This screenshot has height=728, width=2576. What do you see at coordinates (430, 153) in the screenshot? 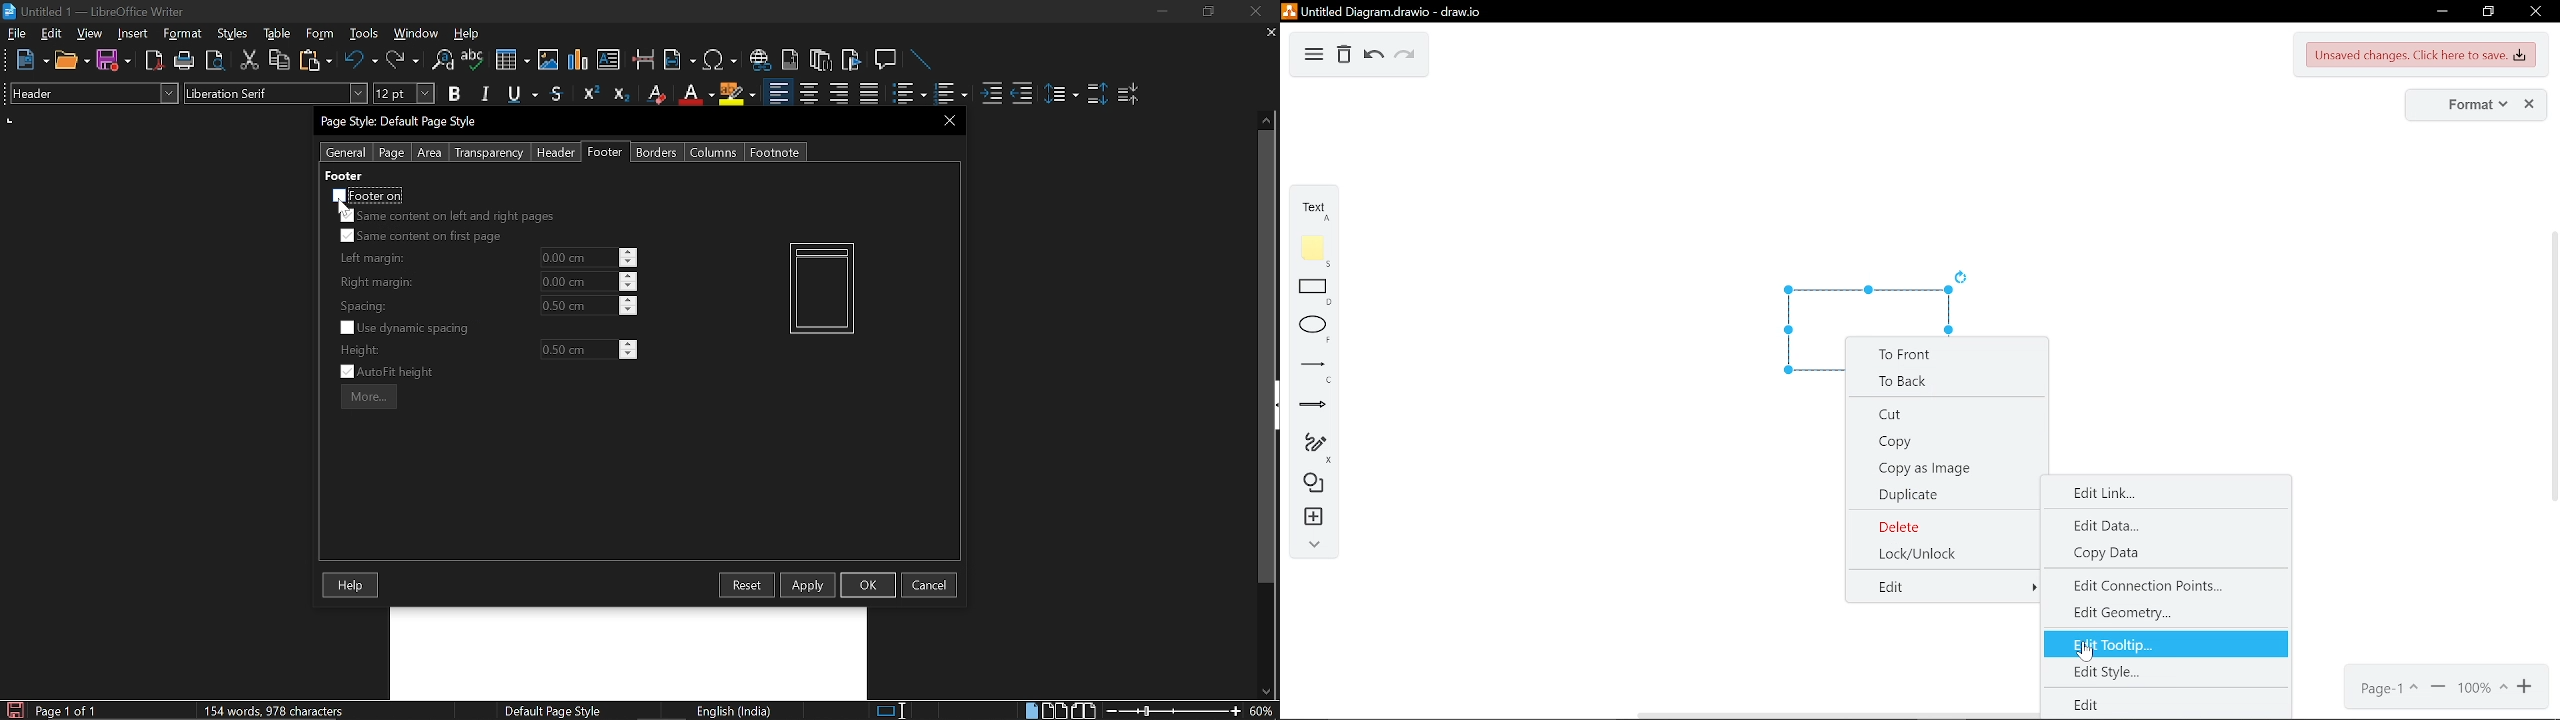
I see `Area` at bounding box center [430, 153].